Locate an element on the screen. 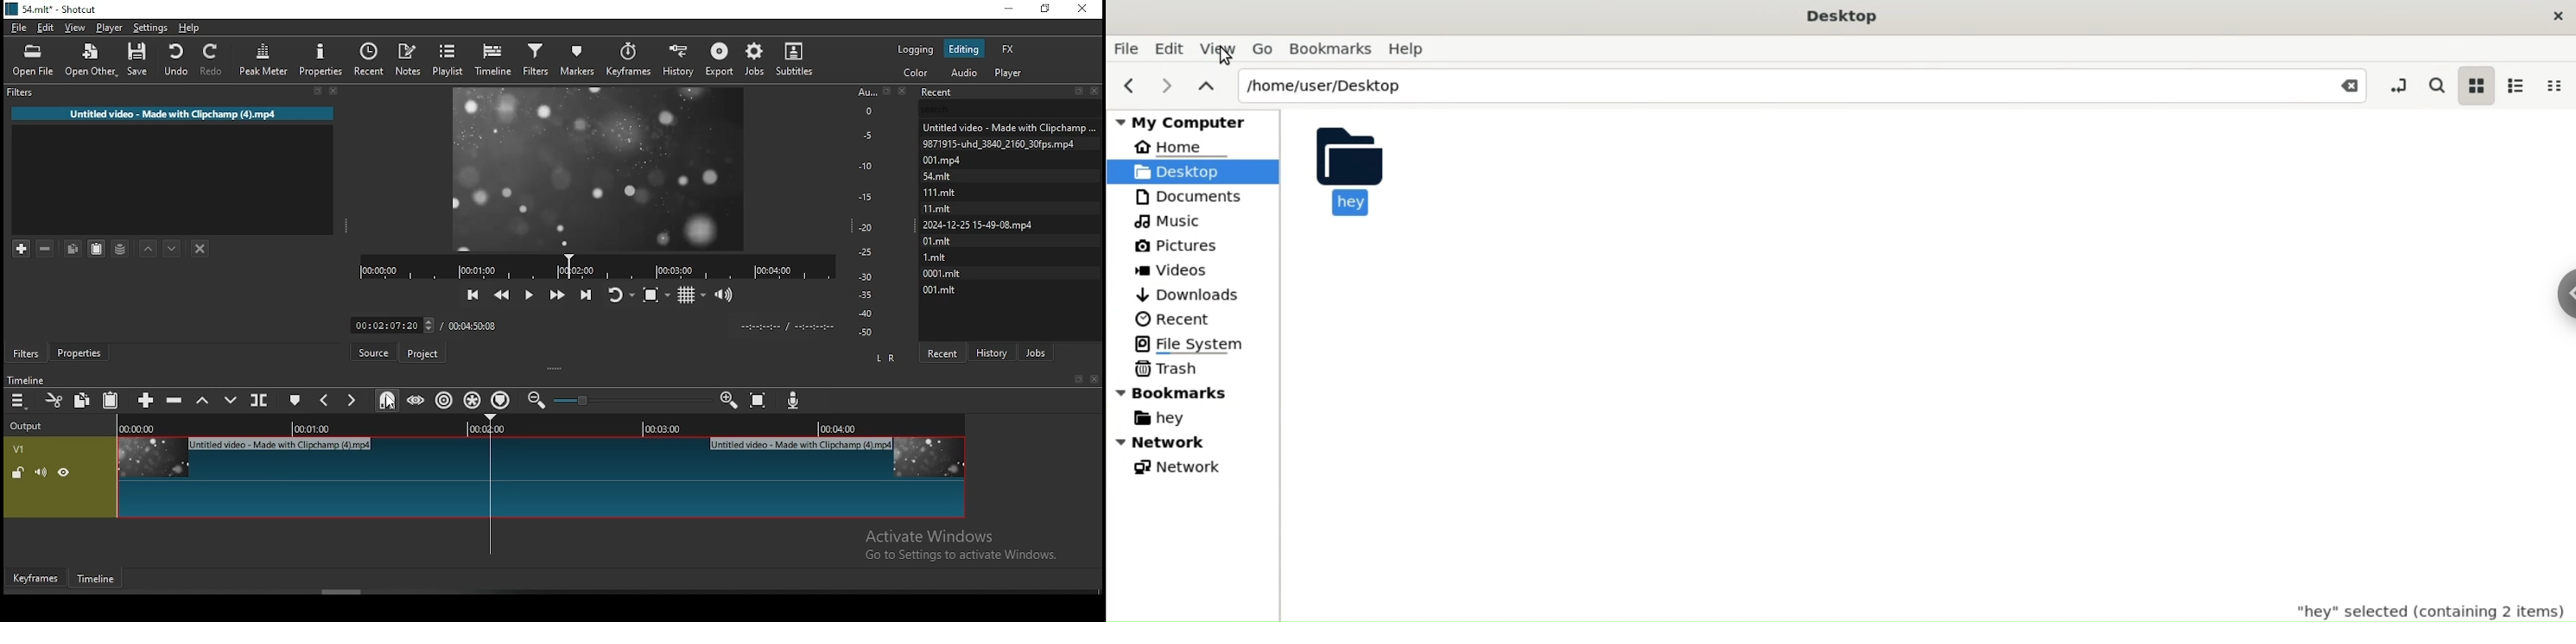  properties is located at coordinates (80, 353).